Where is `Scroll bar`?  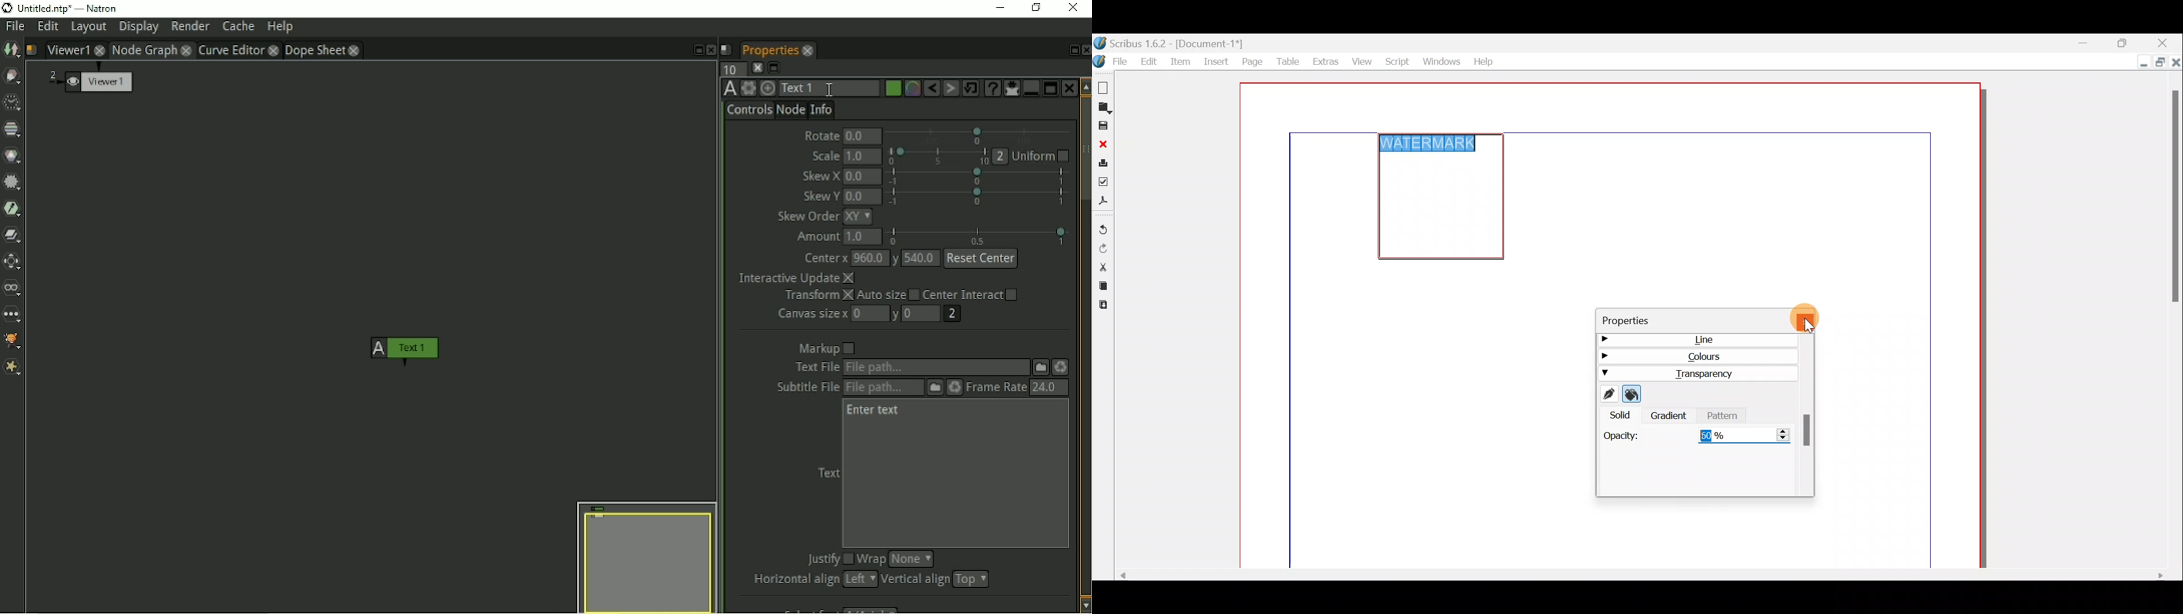
Scroll bar is located at coordinates (2176, 322).